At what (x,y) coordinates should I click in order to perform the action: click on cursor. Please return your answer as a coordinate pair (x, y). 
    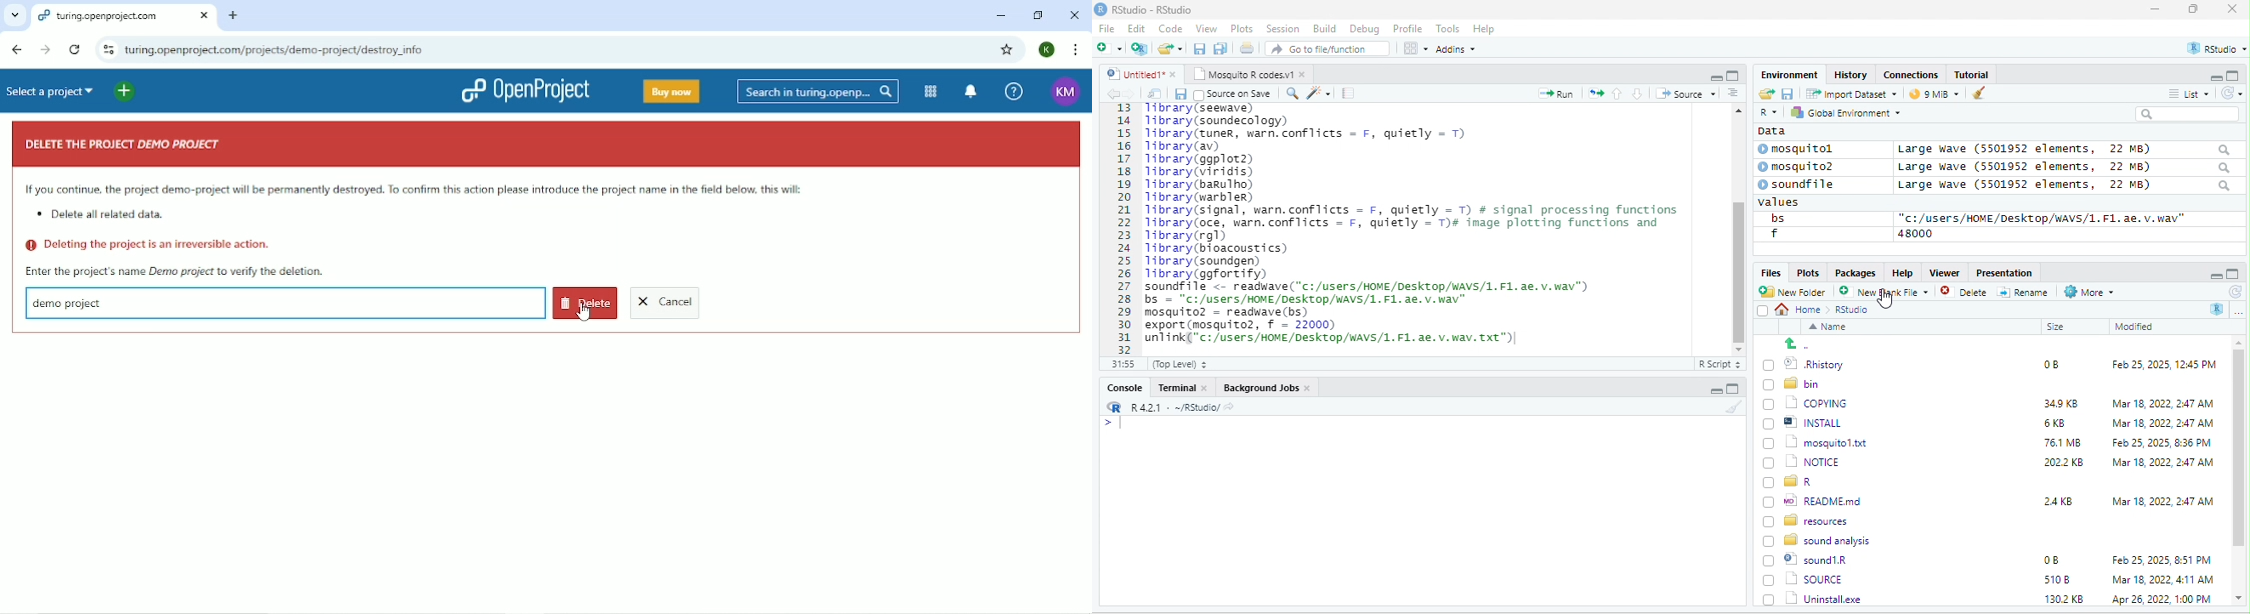
    Looking at the image, I should click on (1893, 303).